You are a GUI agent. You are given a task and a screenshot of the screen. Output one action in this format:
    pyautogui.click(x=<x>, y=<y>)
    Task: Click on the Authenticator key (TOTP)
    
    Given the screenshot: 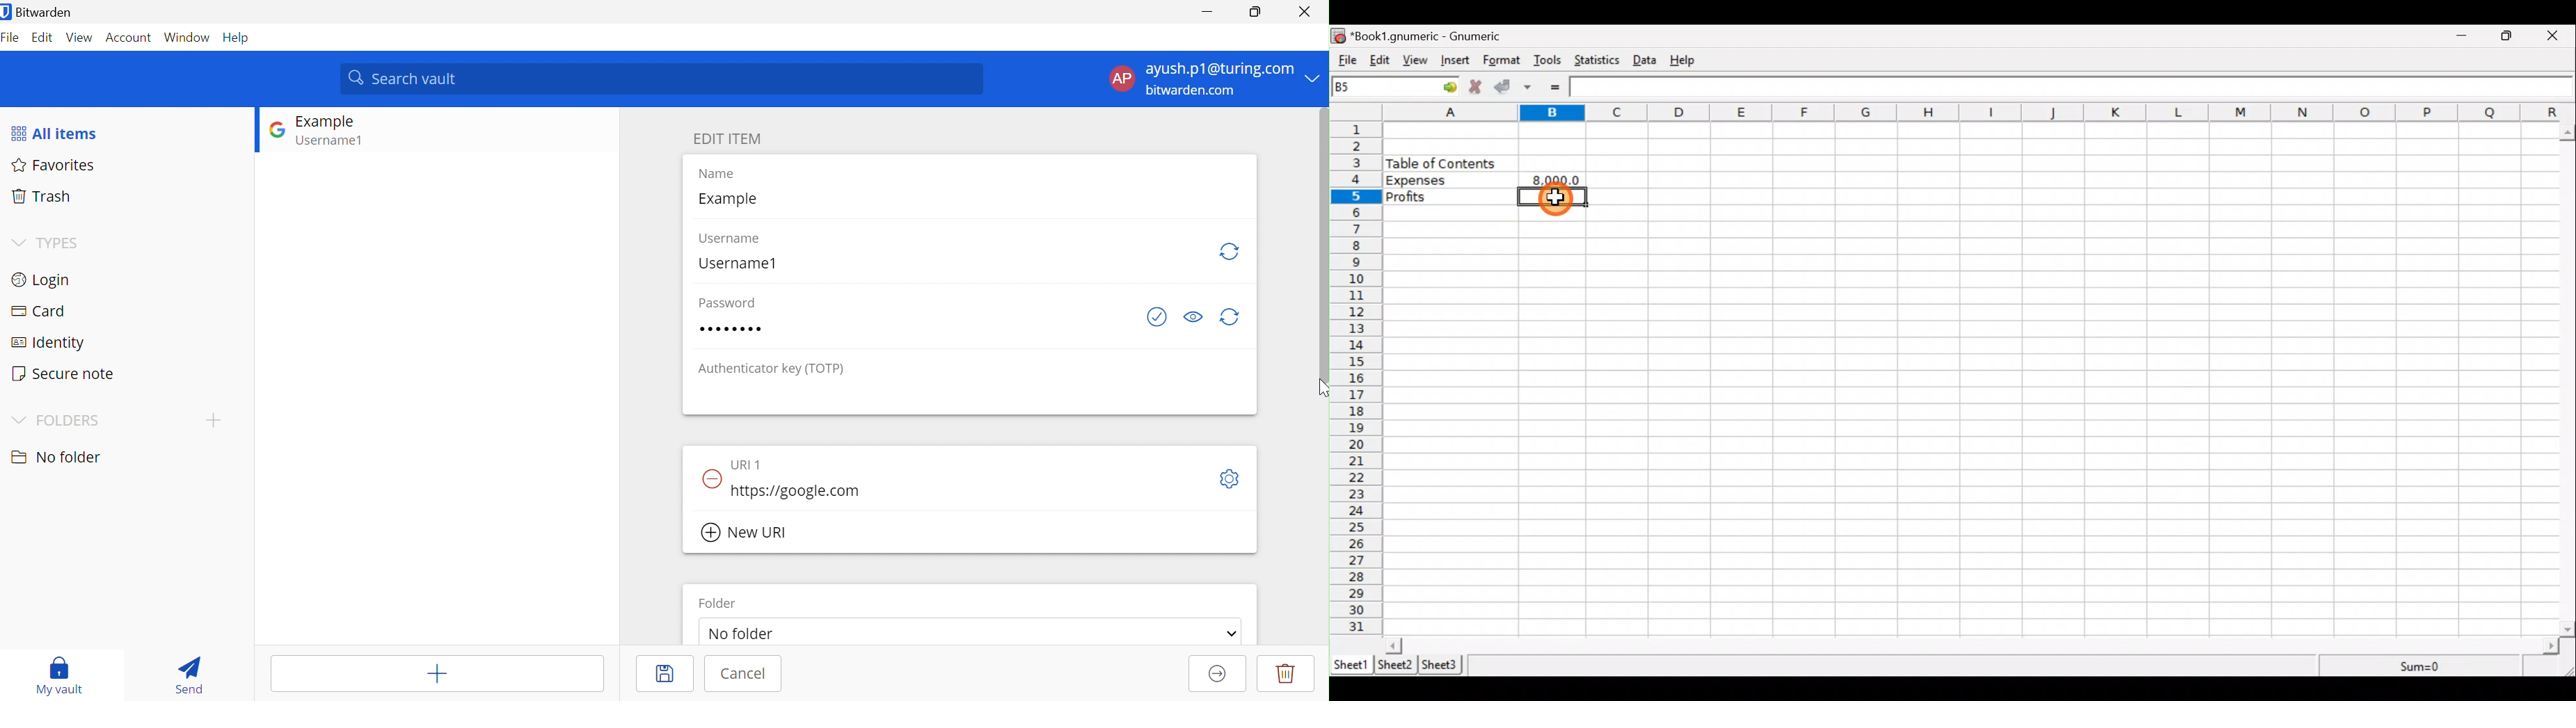 What is the action you would take?
    pyautogui.click(x=768, y=369)
    